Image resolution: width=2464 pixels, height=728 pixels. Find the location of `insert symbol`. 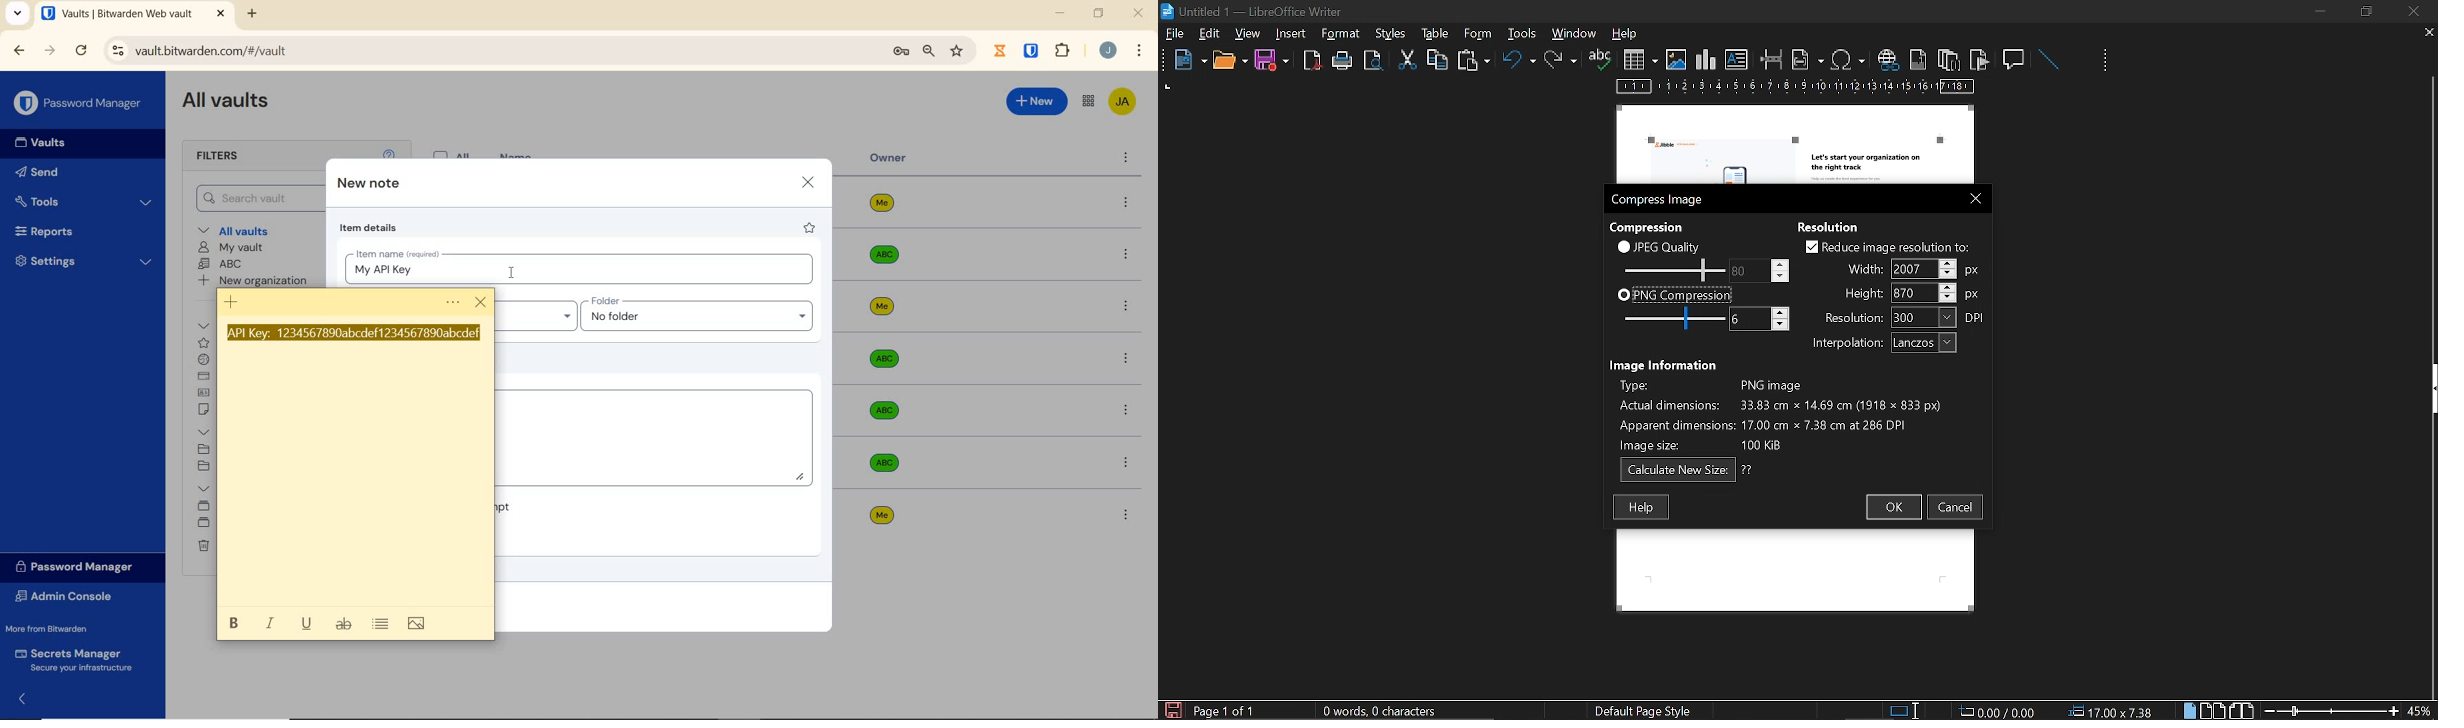

insert symbol is located at coordinates (1848, 59).